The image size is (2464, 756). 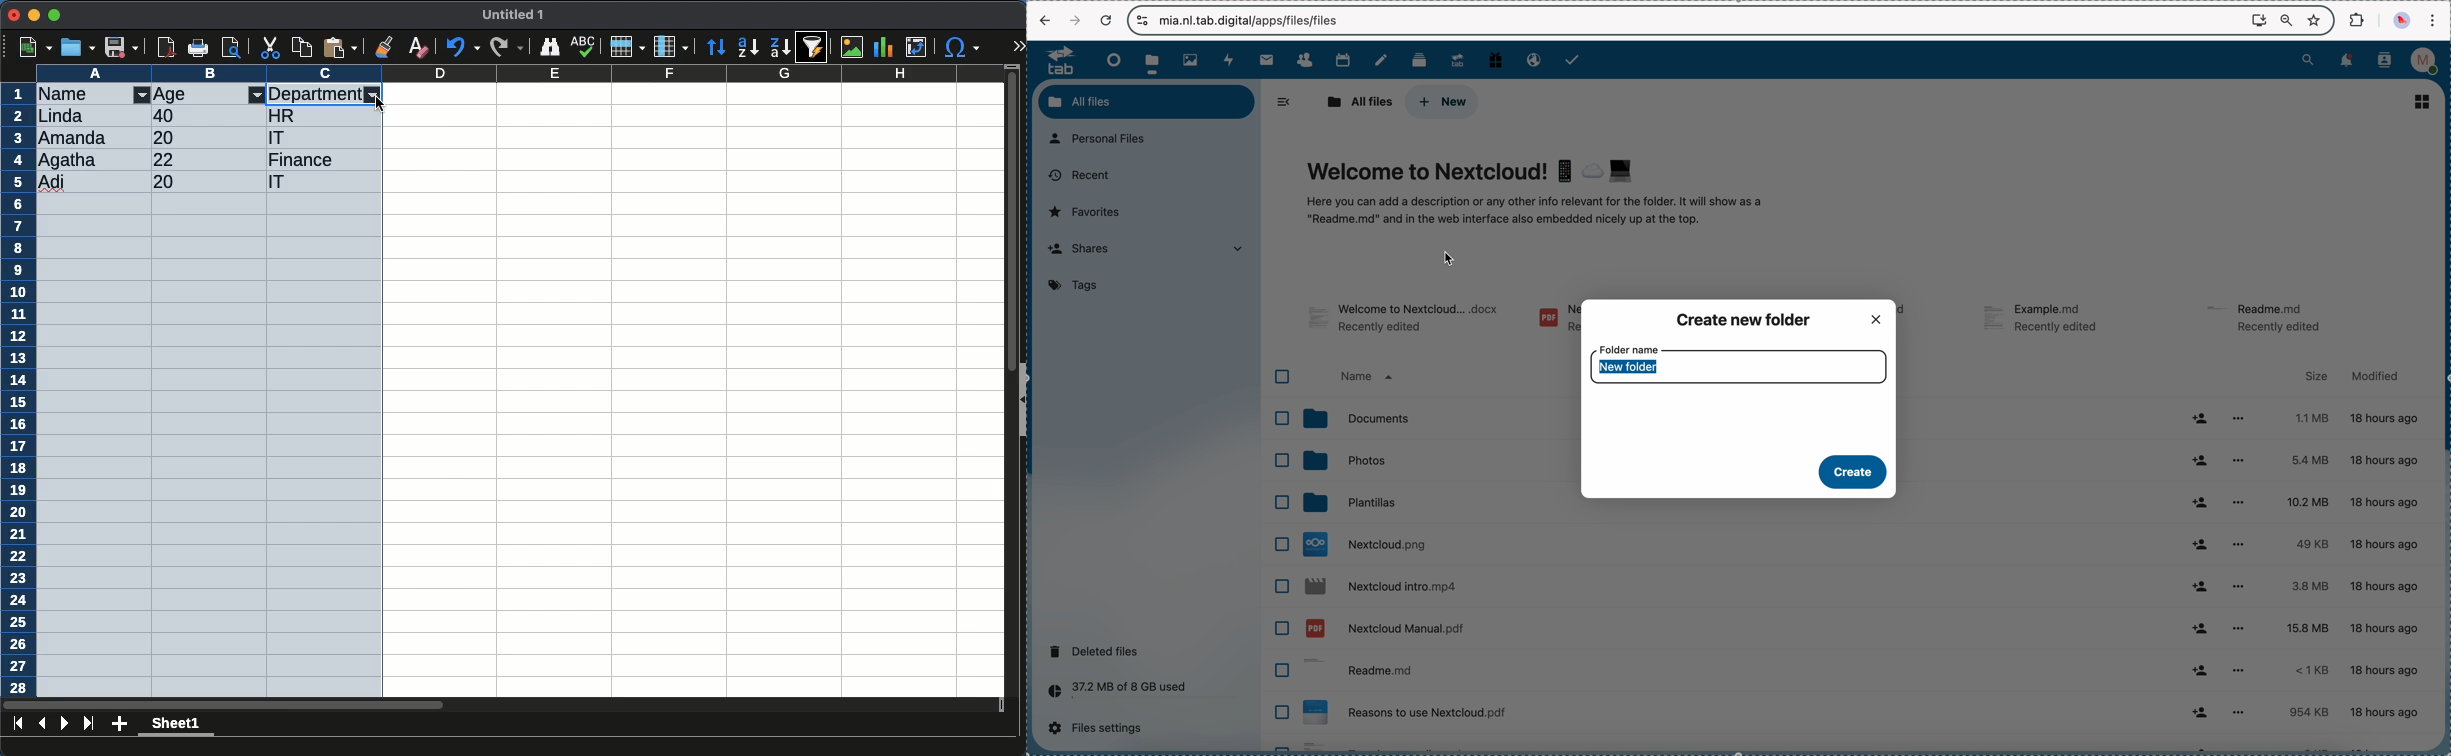 I want to click on modified, so click(x=2373, y=376).